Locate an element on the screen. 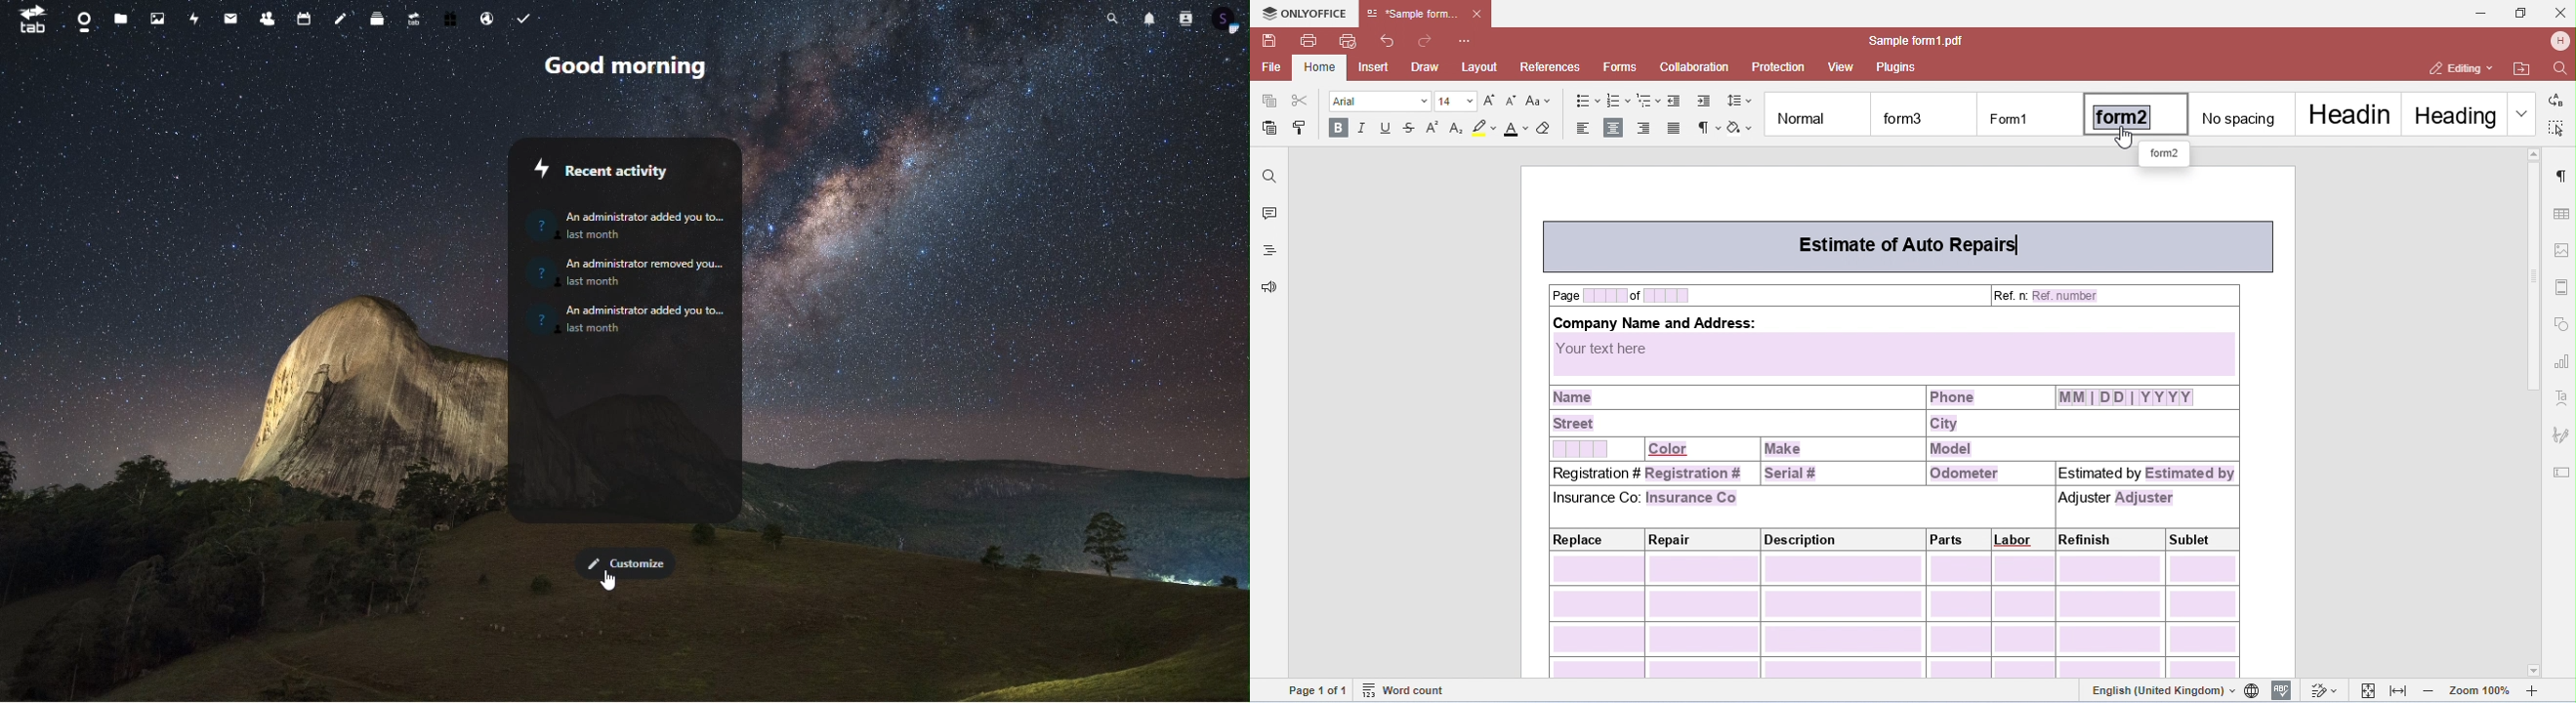 The width and height of the screenshot is (2576, 728). note is located at coordinates (341, 17).